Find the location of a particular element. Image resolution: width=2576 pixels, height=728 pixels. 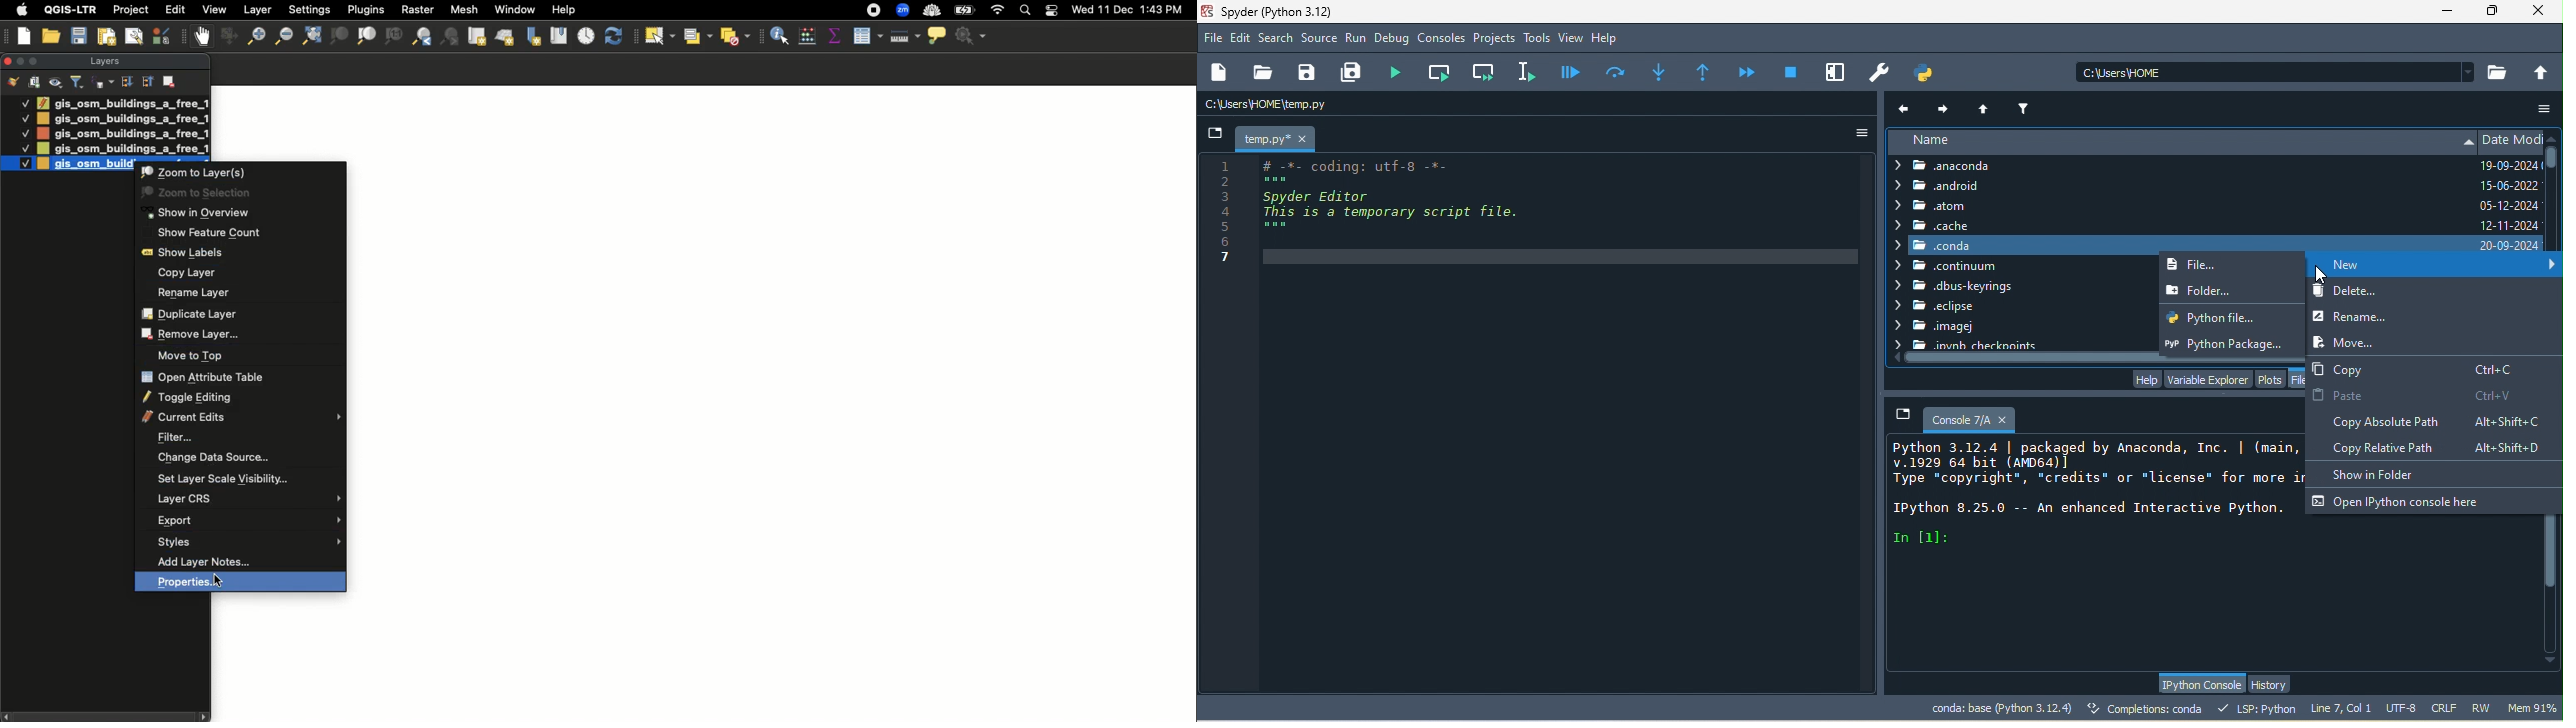

next is located at coordinates (1944, 106).